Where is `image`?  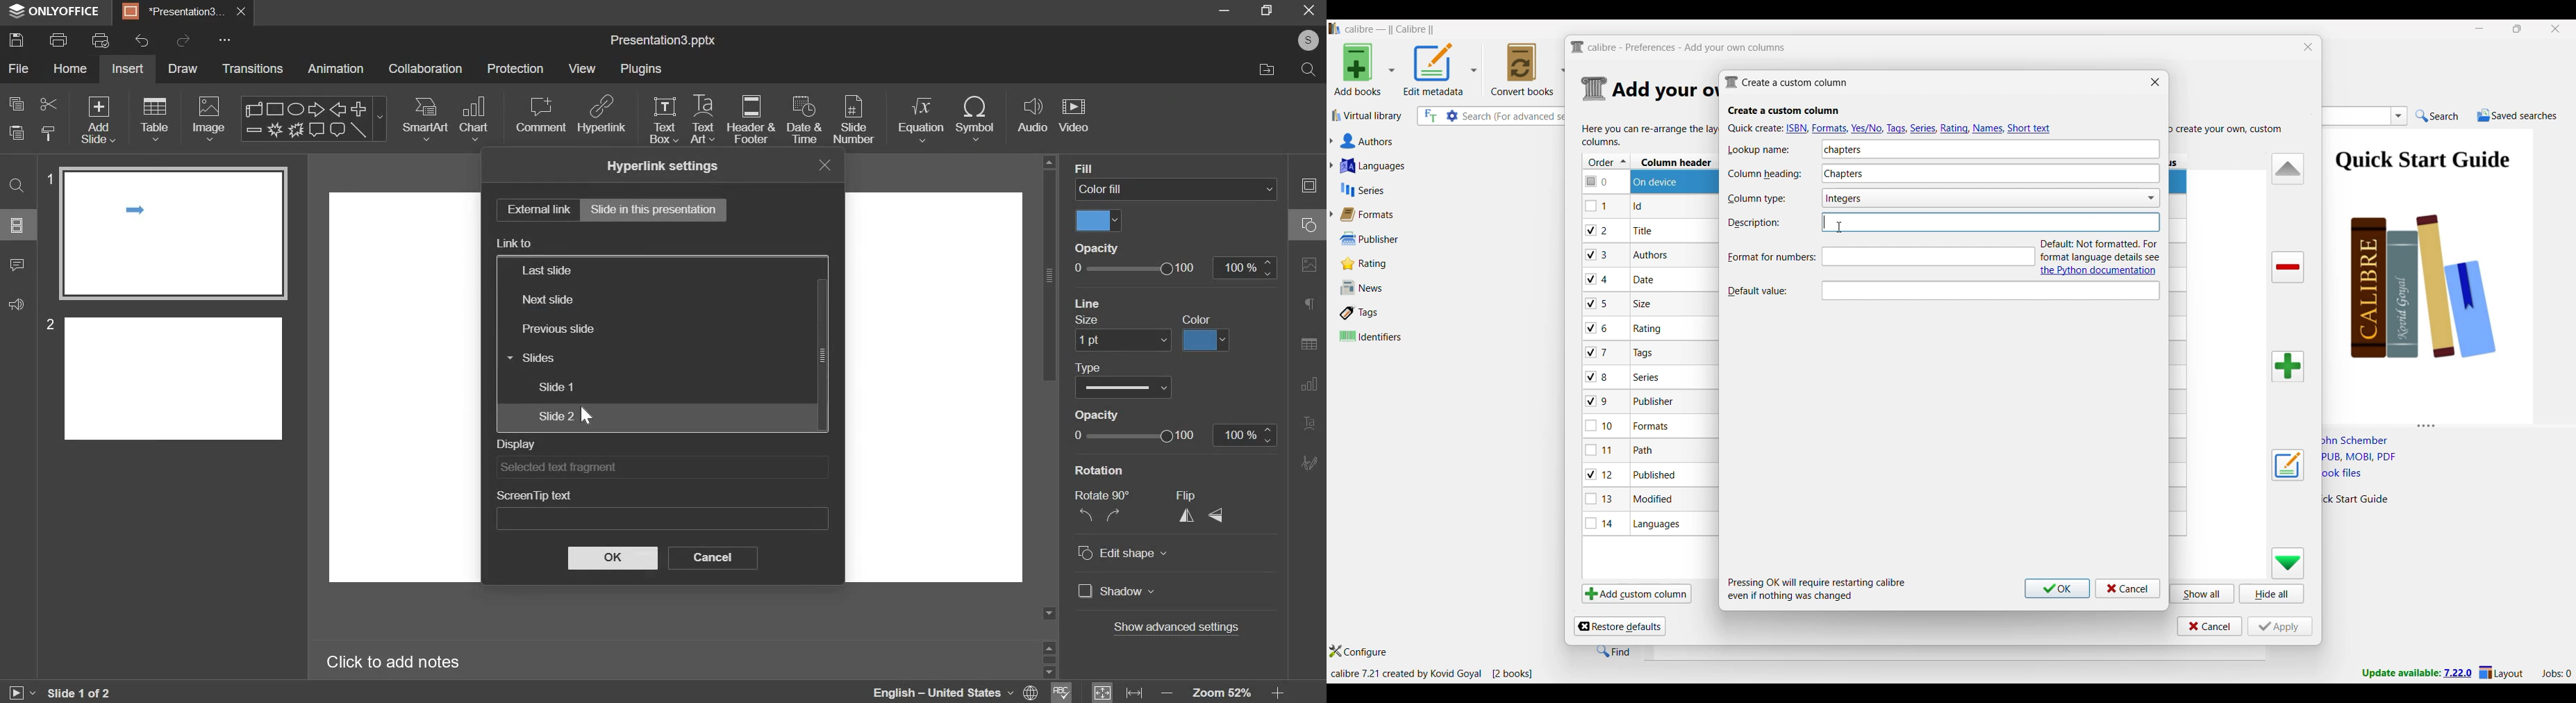
image is located at coordinates (208, 119).